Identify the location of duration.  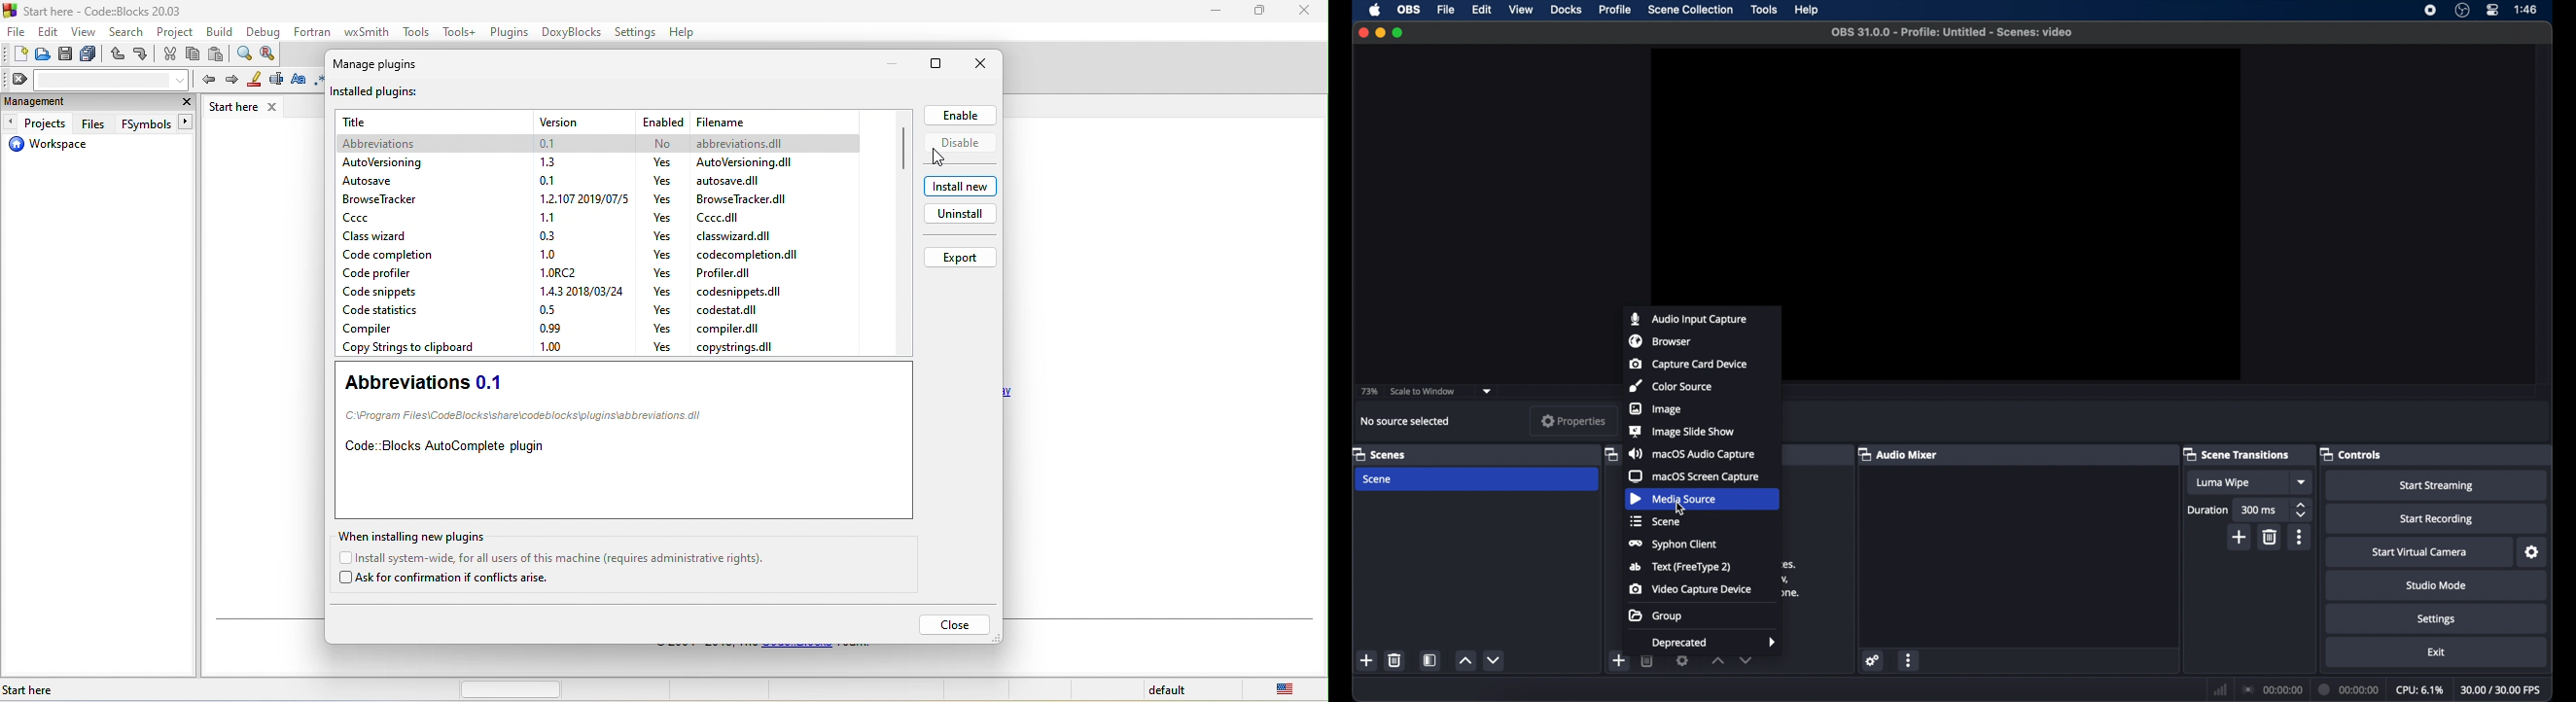
(2350, 690).